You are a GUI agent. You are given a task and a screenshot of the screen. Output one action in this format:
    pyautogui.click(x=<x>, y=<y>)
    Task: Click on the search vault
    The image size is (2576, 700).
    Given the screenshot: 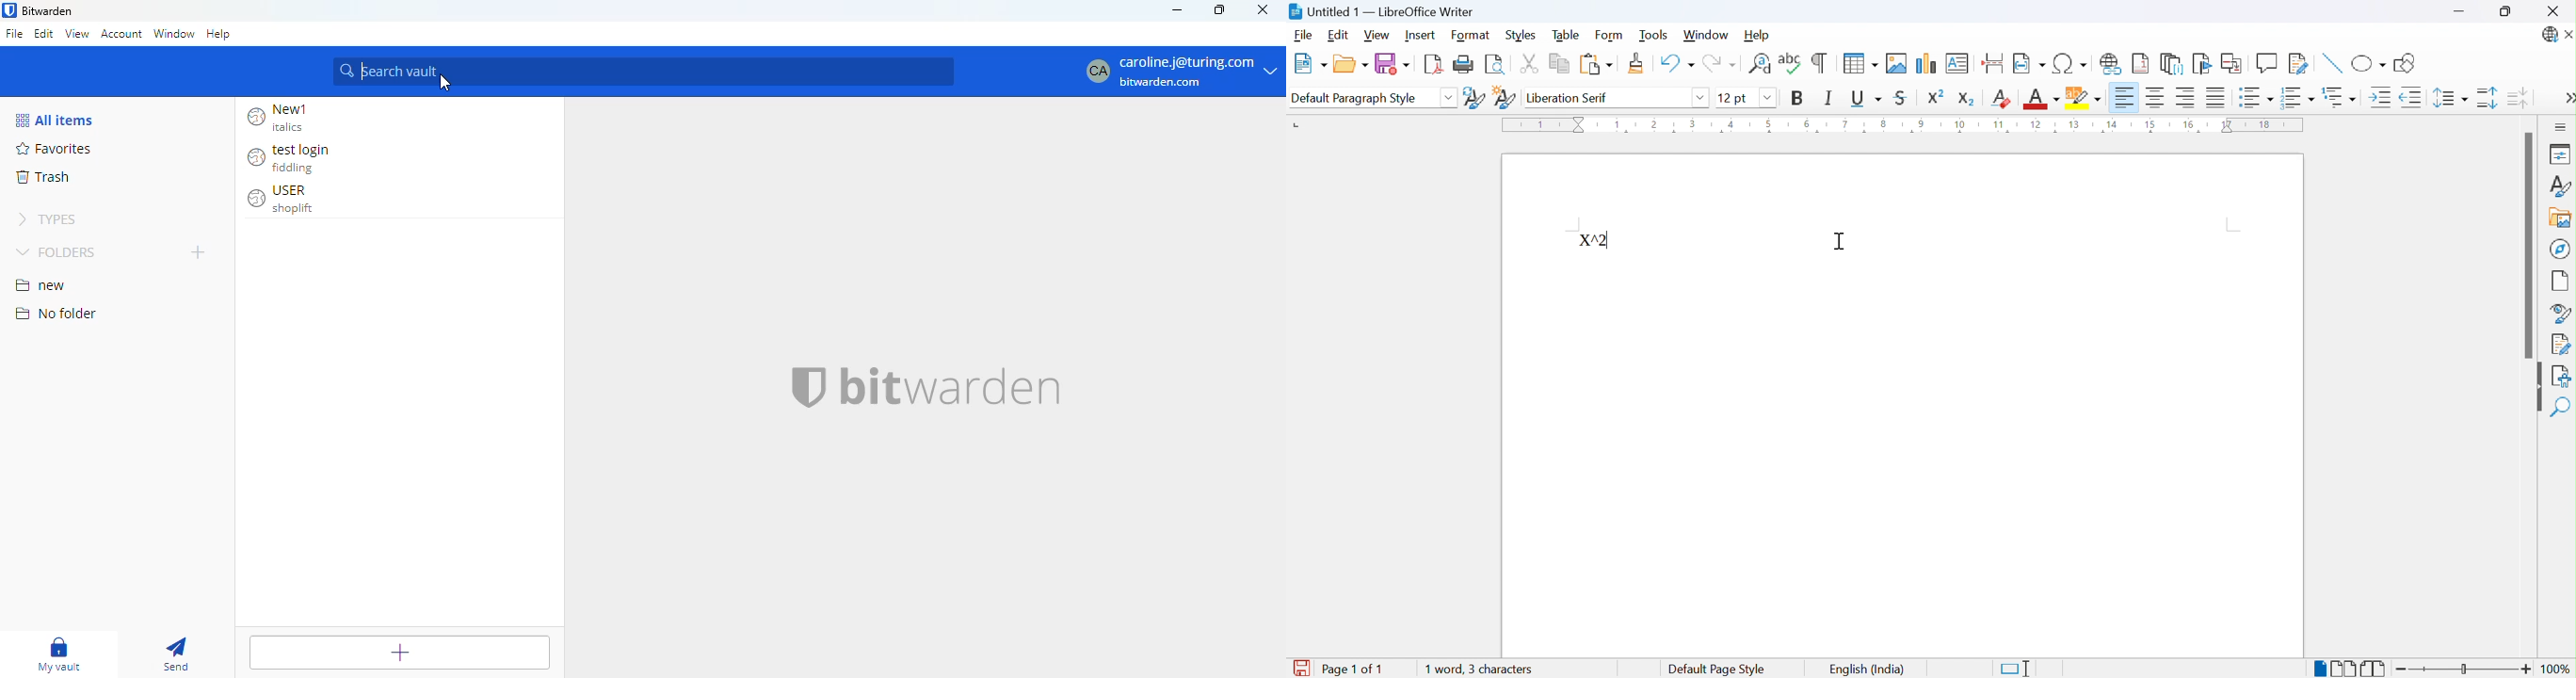 What is the action you would take?
    pyautogui.click(x=646, y=70)
    